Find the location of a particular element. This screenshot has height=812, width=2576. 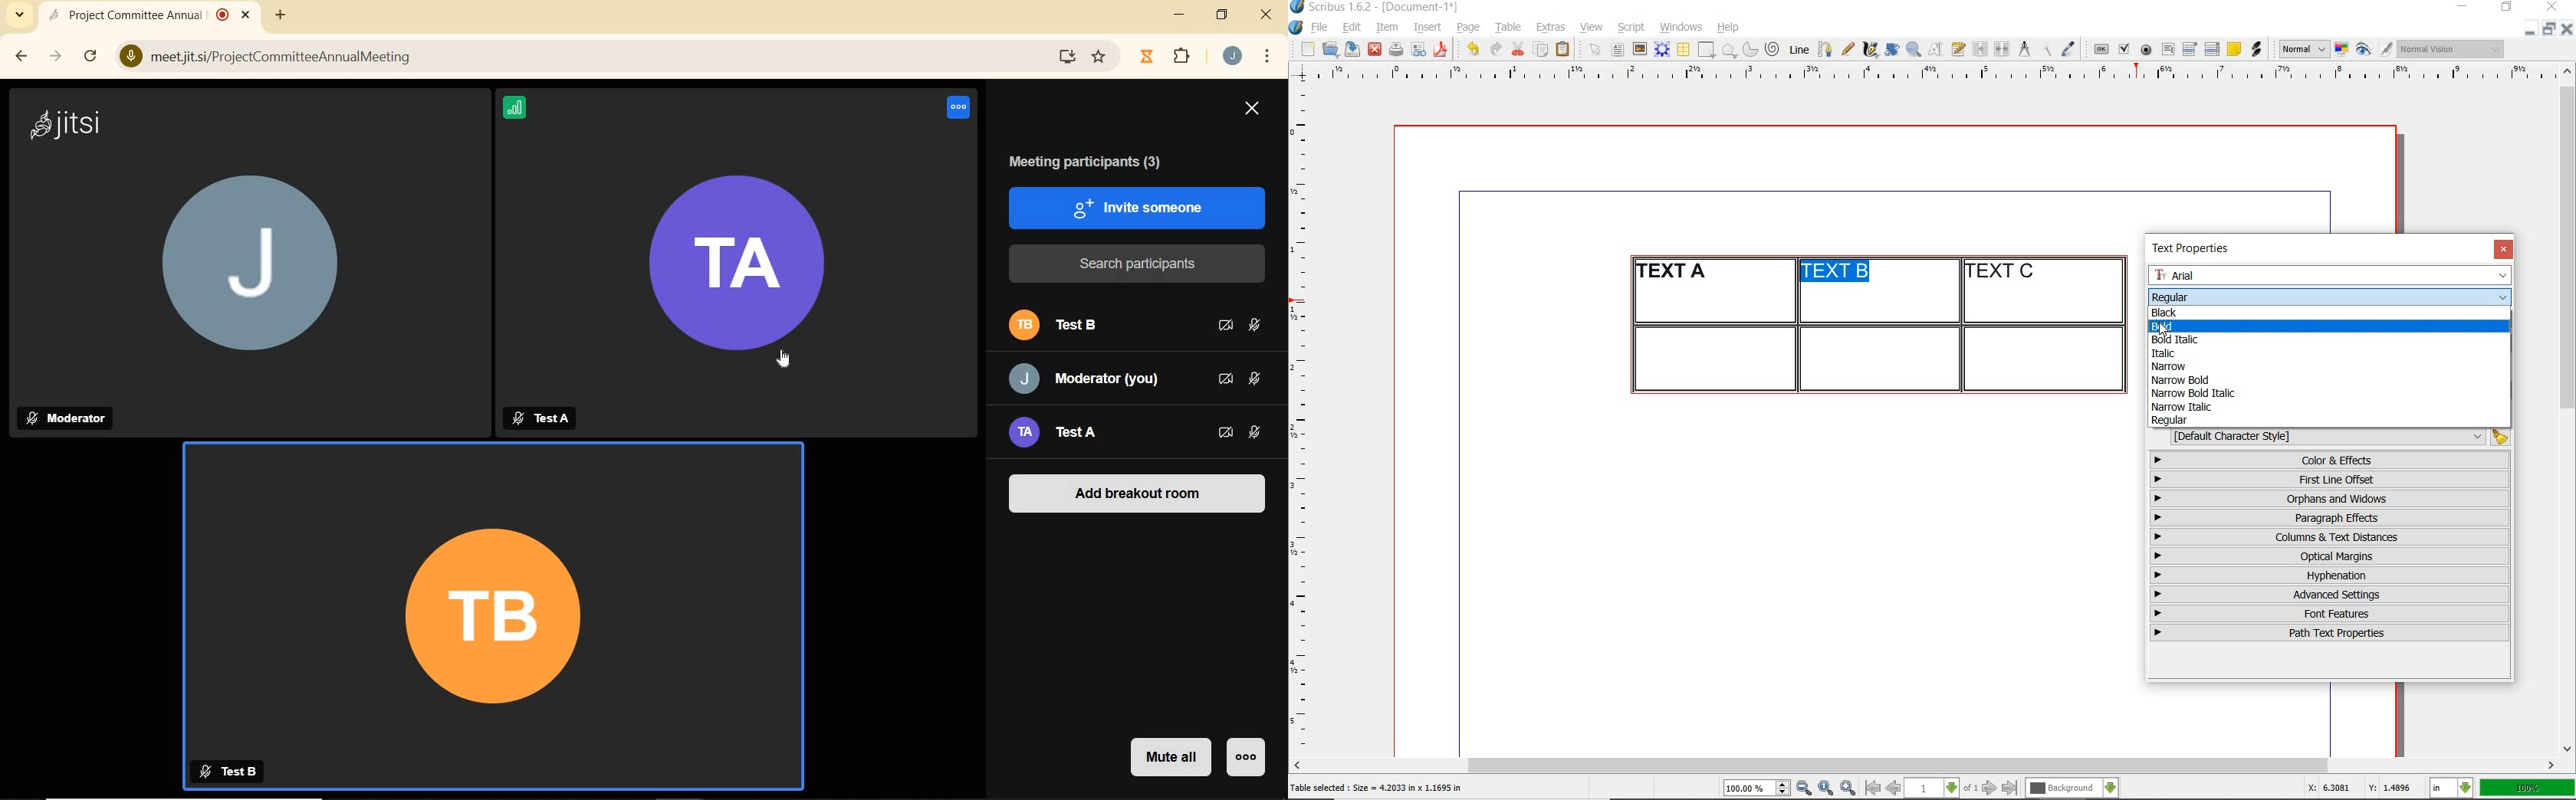

SEARCH PARTICIPANTS is located at coordinates (1138, 264).